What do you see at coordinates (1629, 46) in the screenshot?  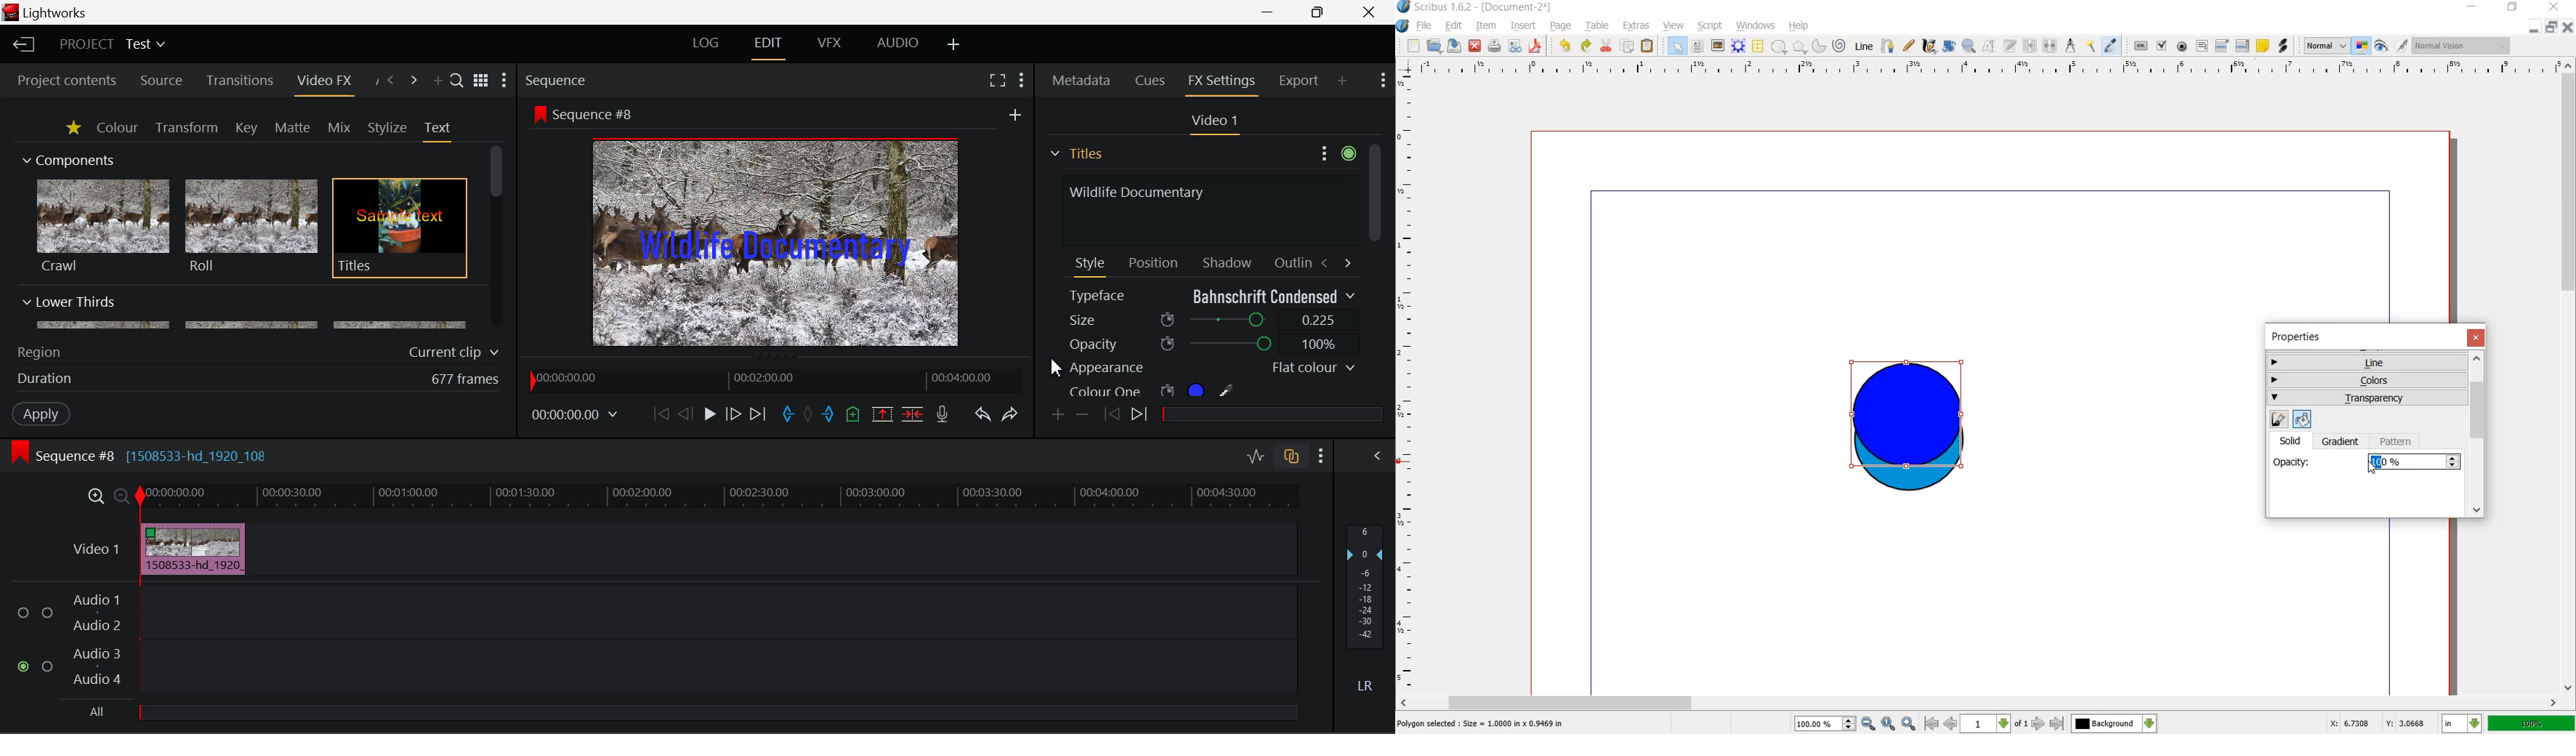 I see `copy` at bounding box center [1629, 46].